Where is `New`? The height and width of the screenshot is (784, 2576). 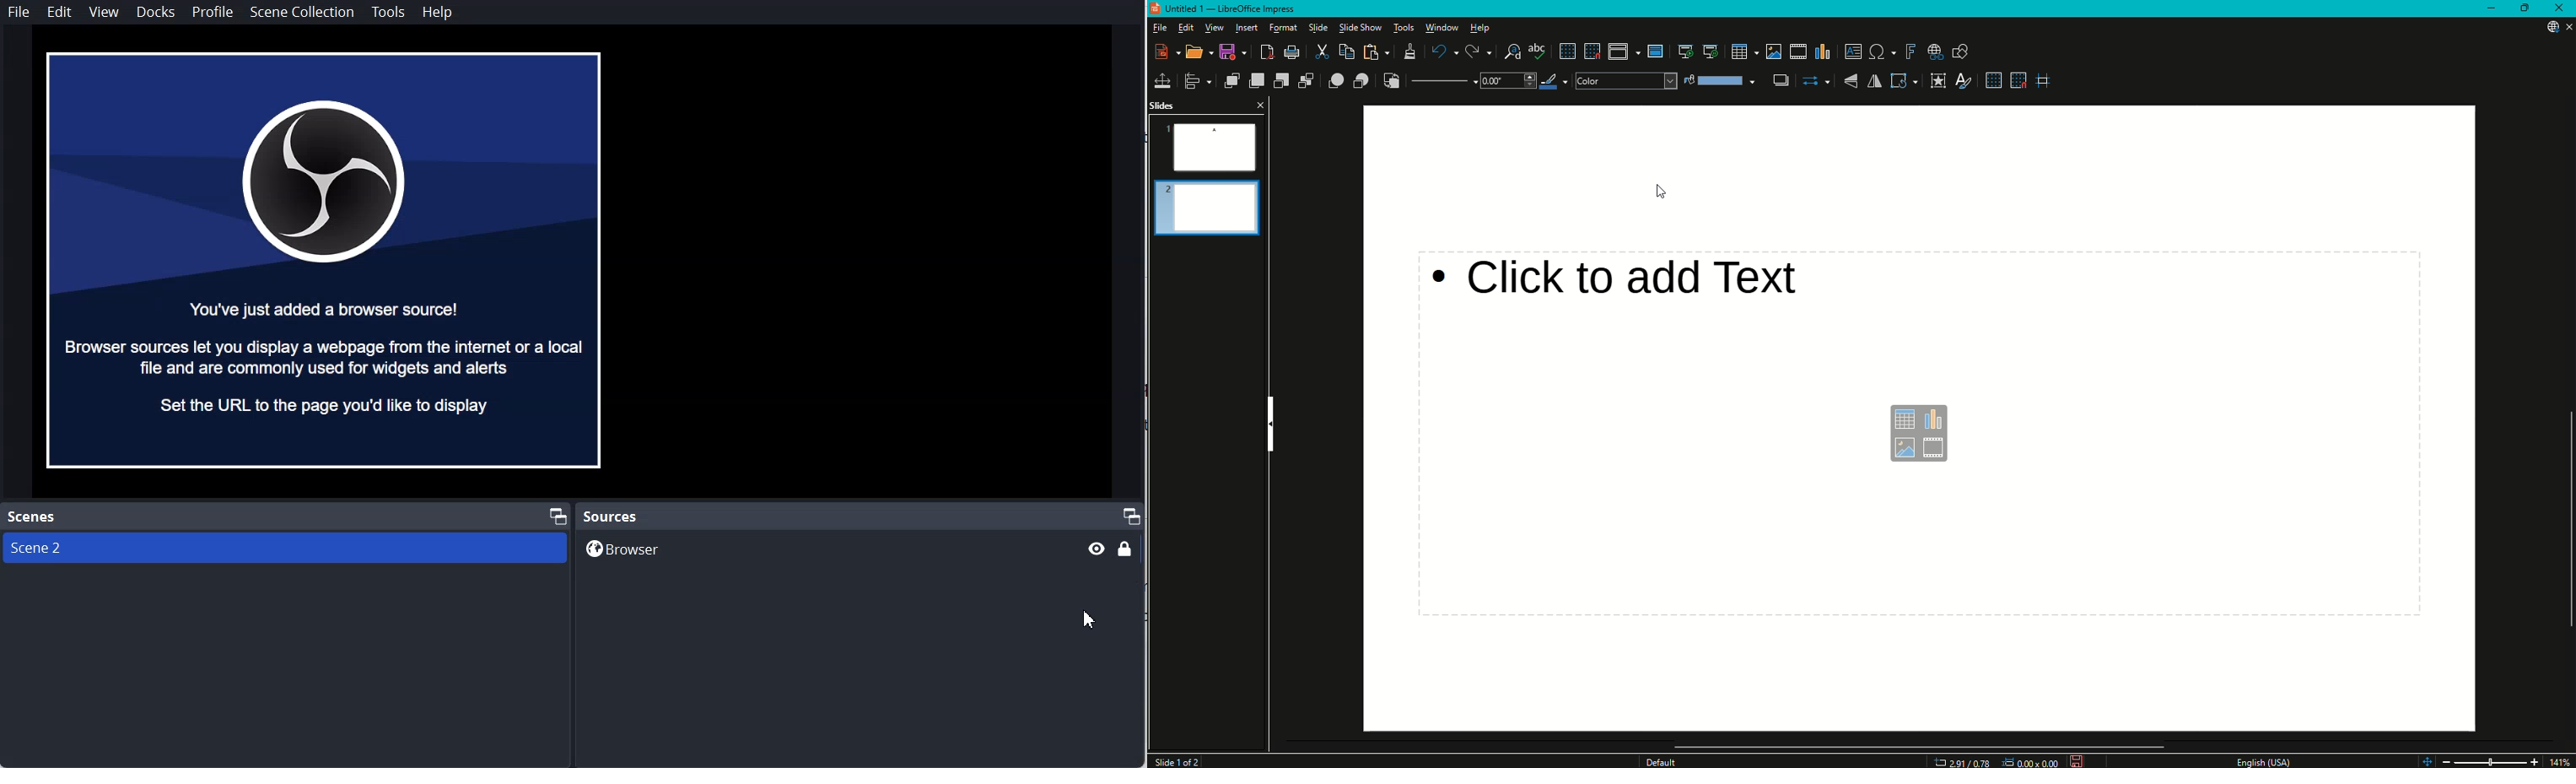
New is located at coordinates (1164, 52).